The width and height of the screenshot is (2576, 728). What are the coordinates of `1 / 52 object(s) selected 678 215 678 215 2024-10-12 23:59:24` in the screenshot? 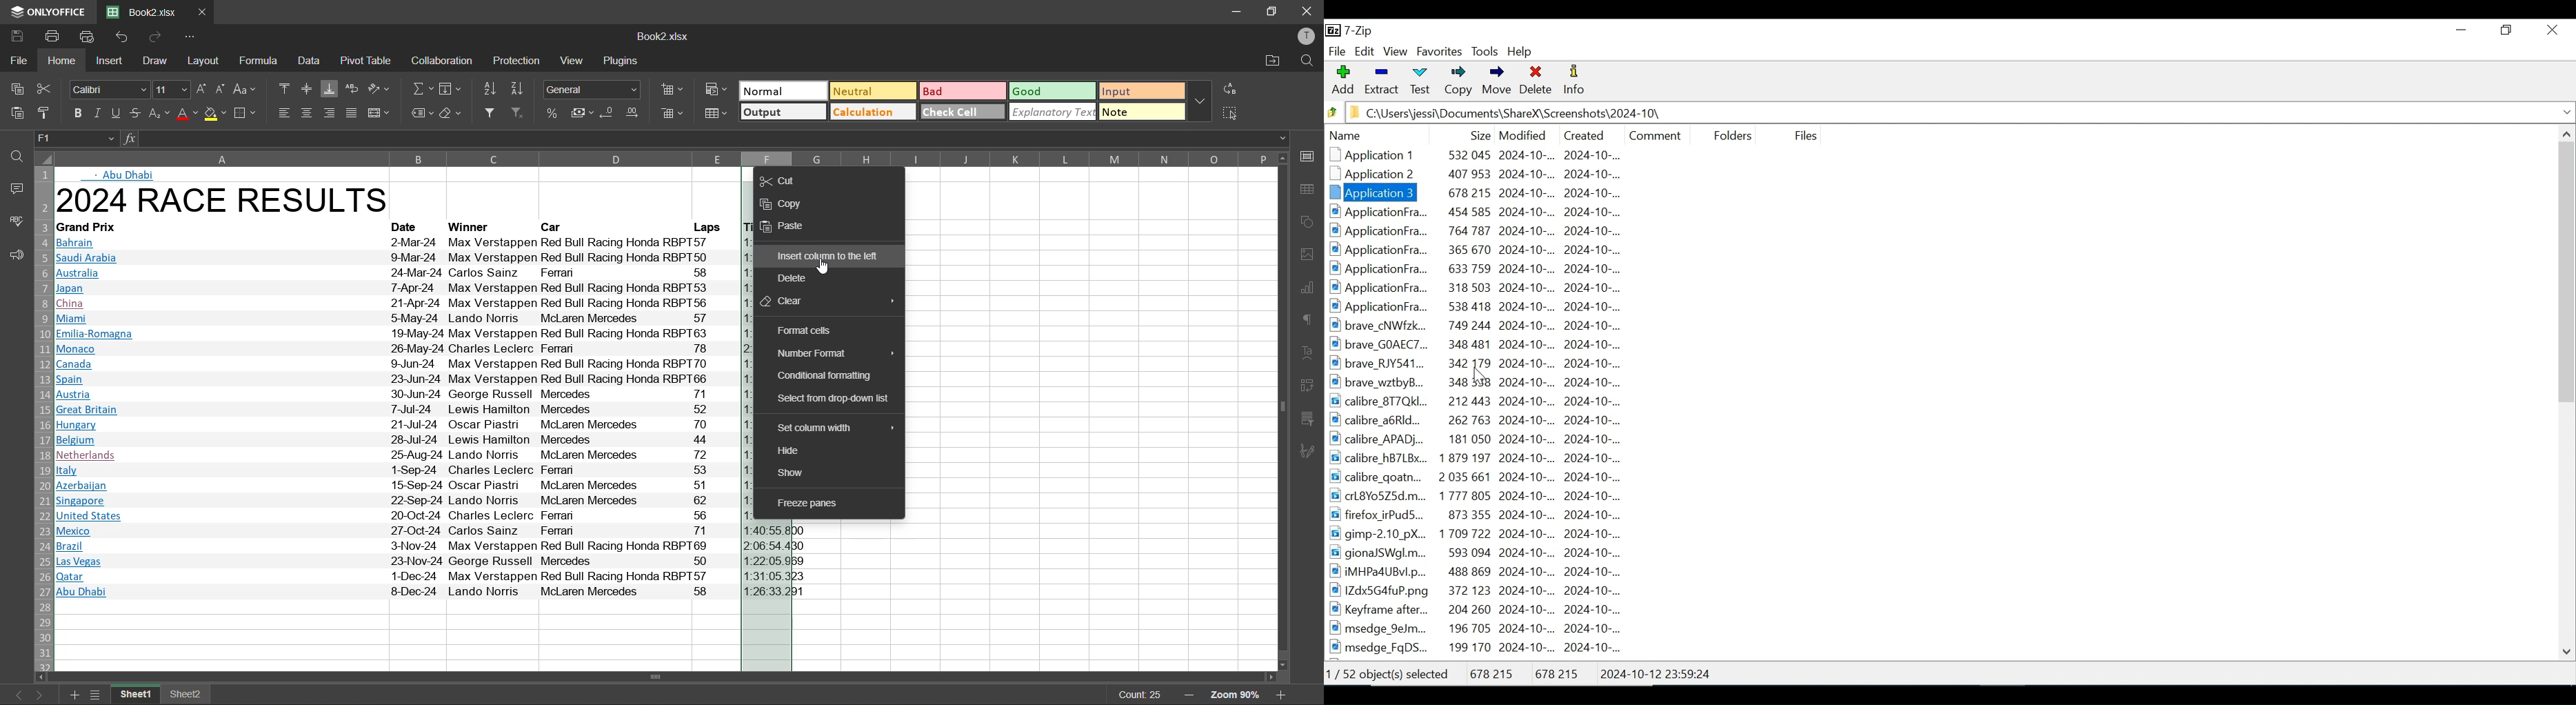 It's located at (1527, 670).